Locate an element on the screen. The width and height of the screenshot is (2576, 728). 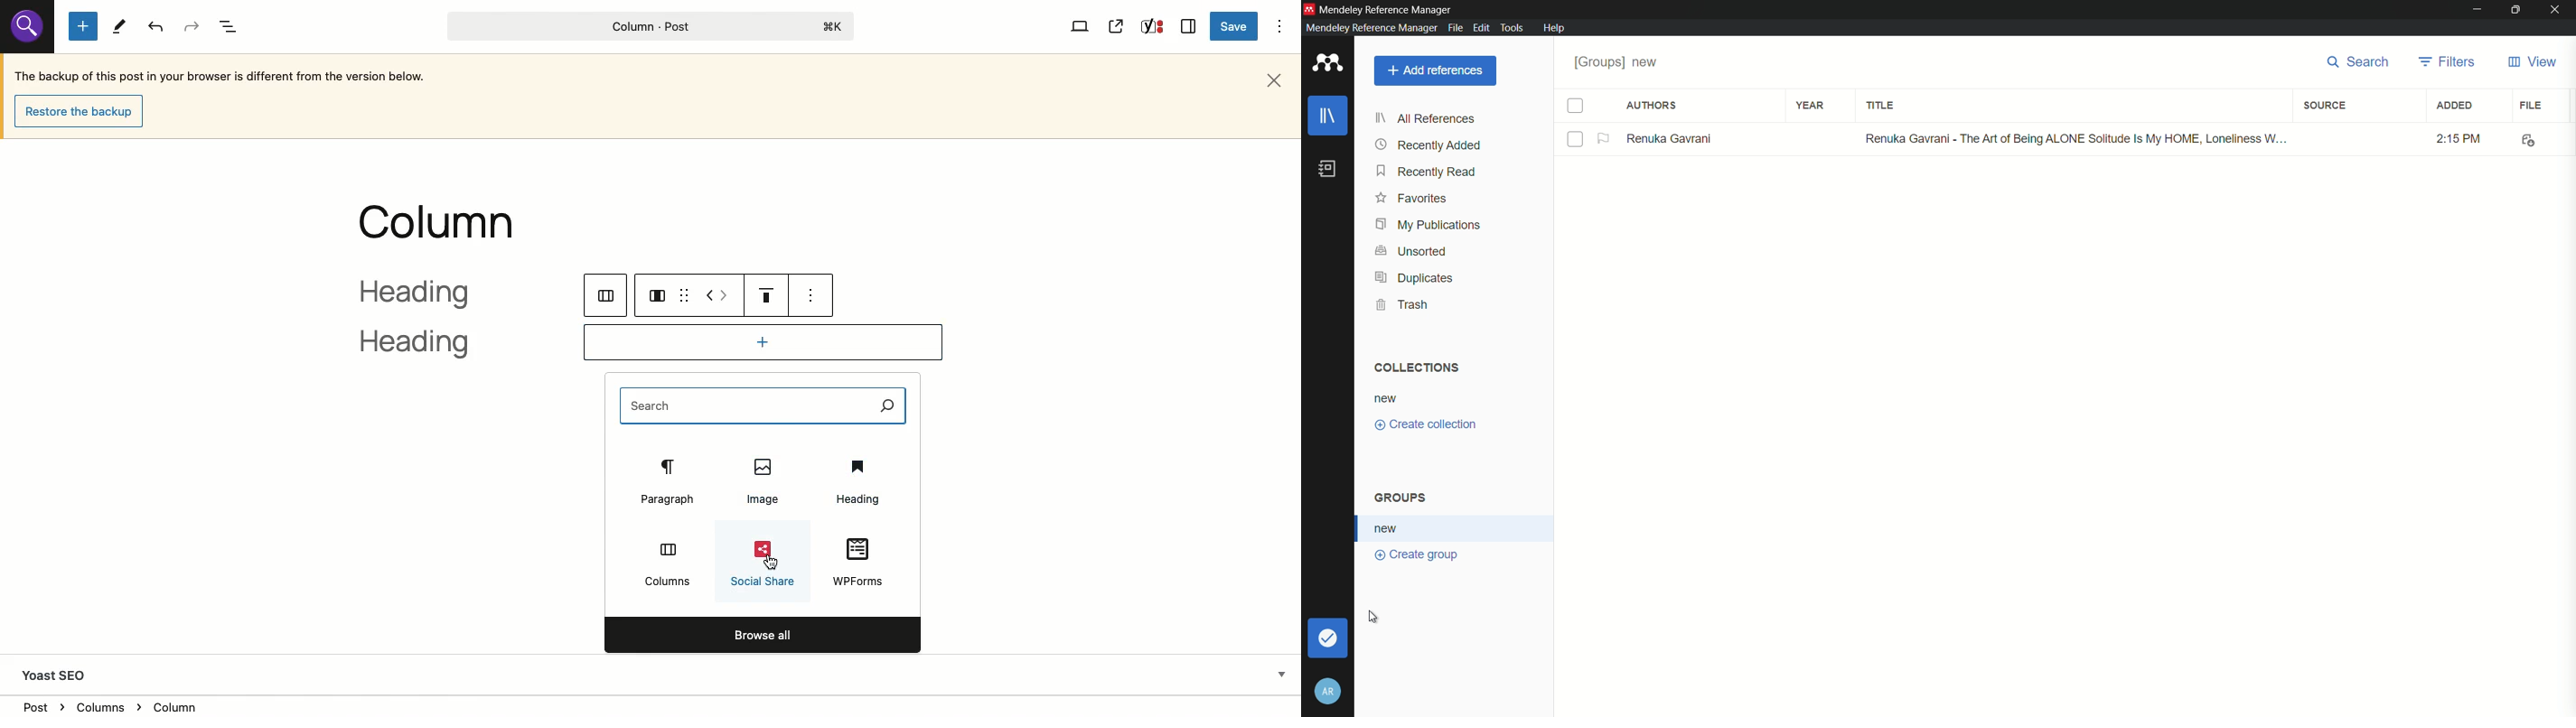
cursor is located at coordinates (1373, 615).